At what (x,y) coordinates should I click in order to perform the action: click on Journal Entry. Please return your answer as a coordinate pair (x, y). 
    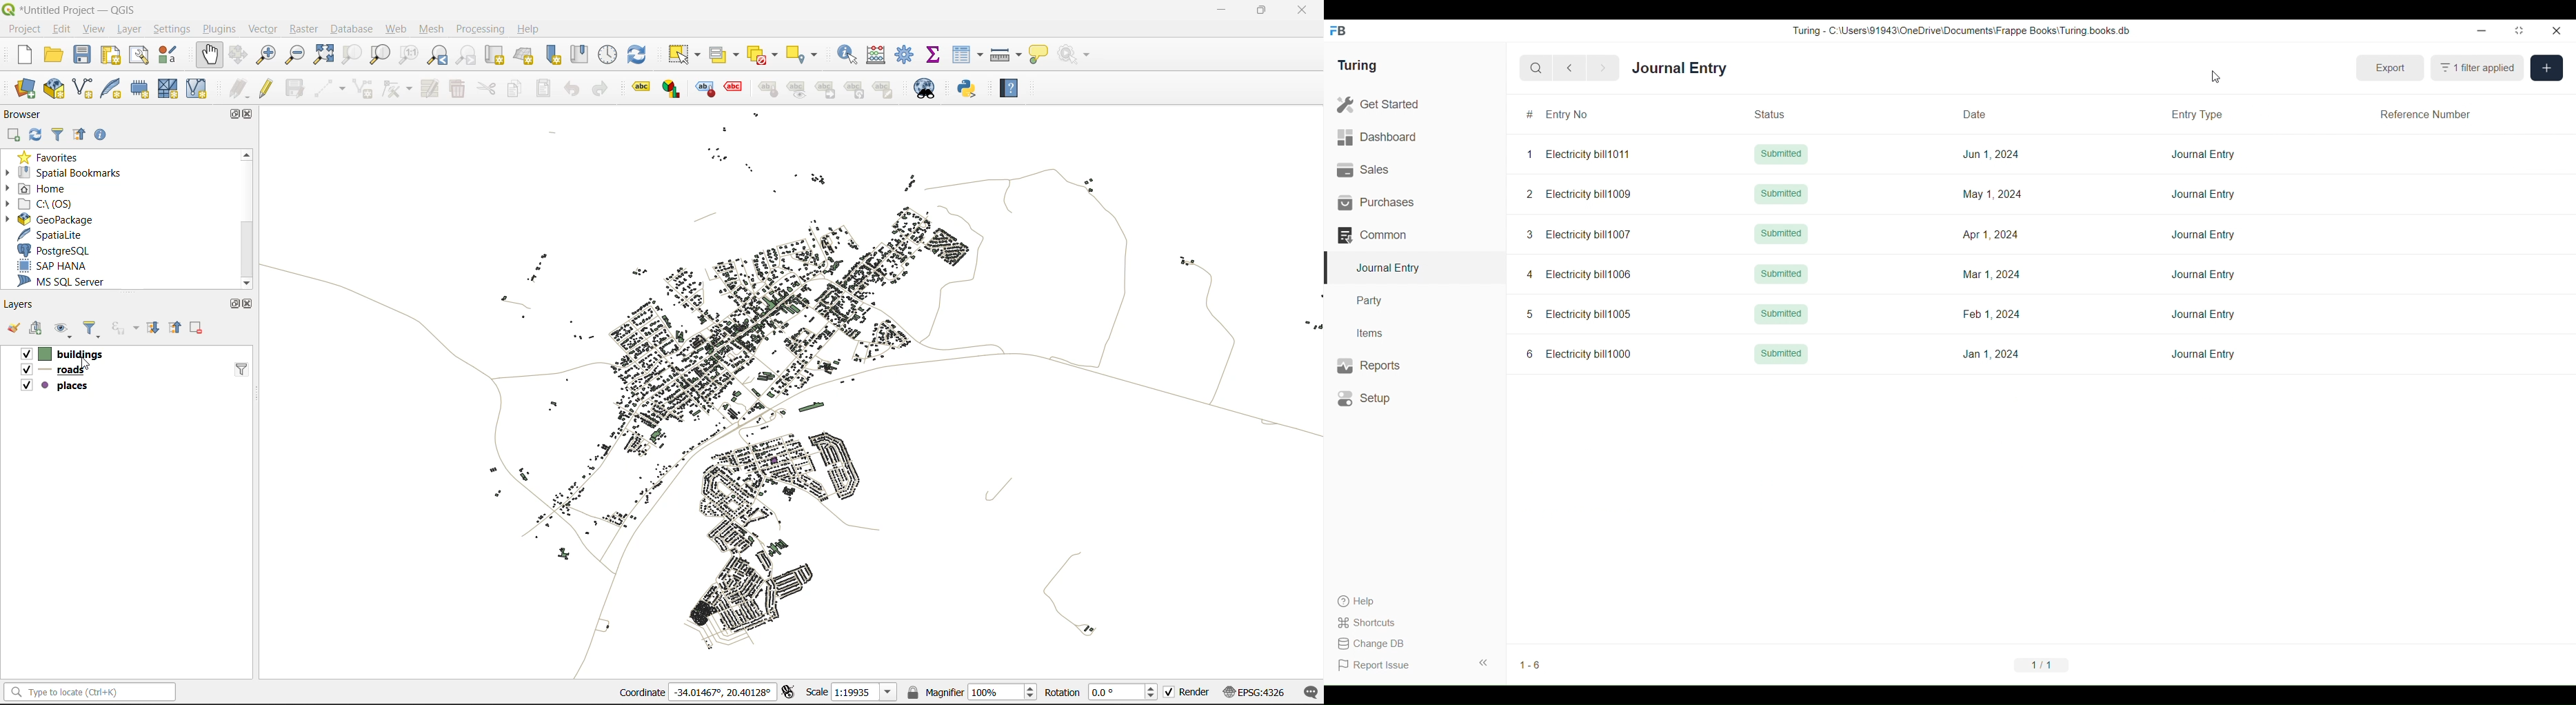
    Looking at the image, I should click on (2203, 154).